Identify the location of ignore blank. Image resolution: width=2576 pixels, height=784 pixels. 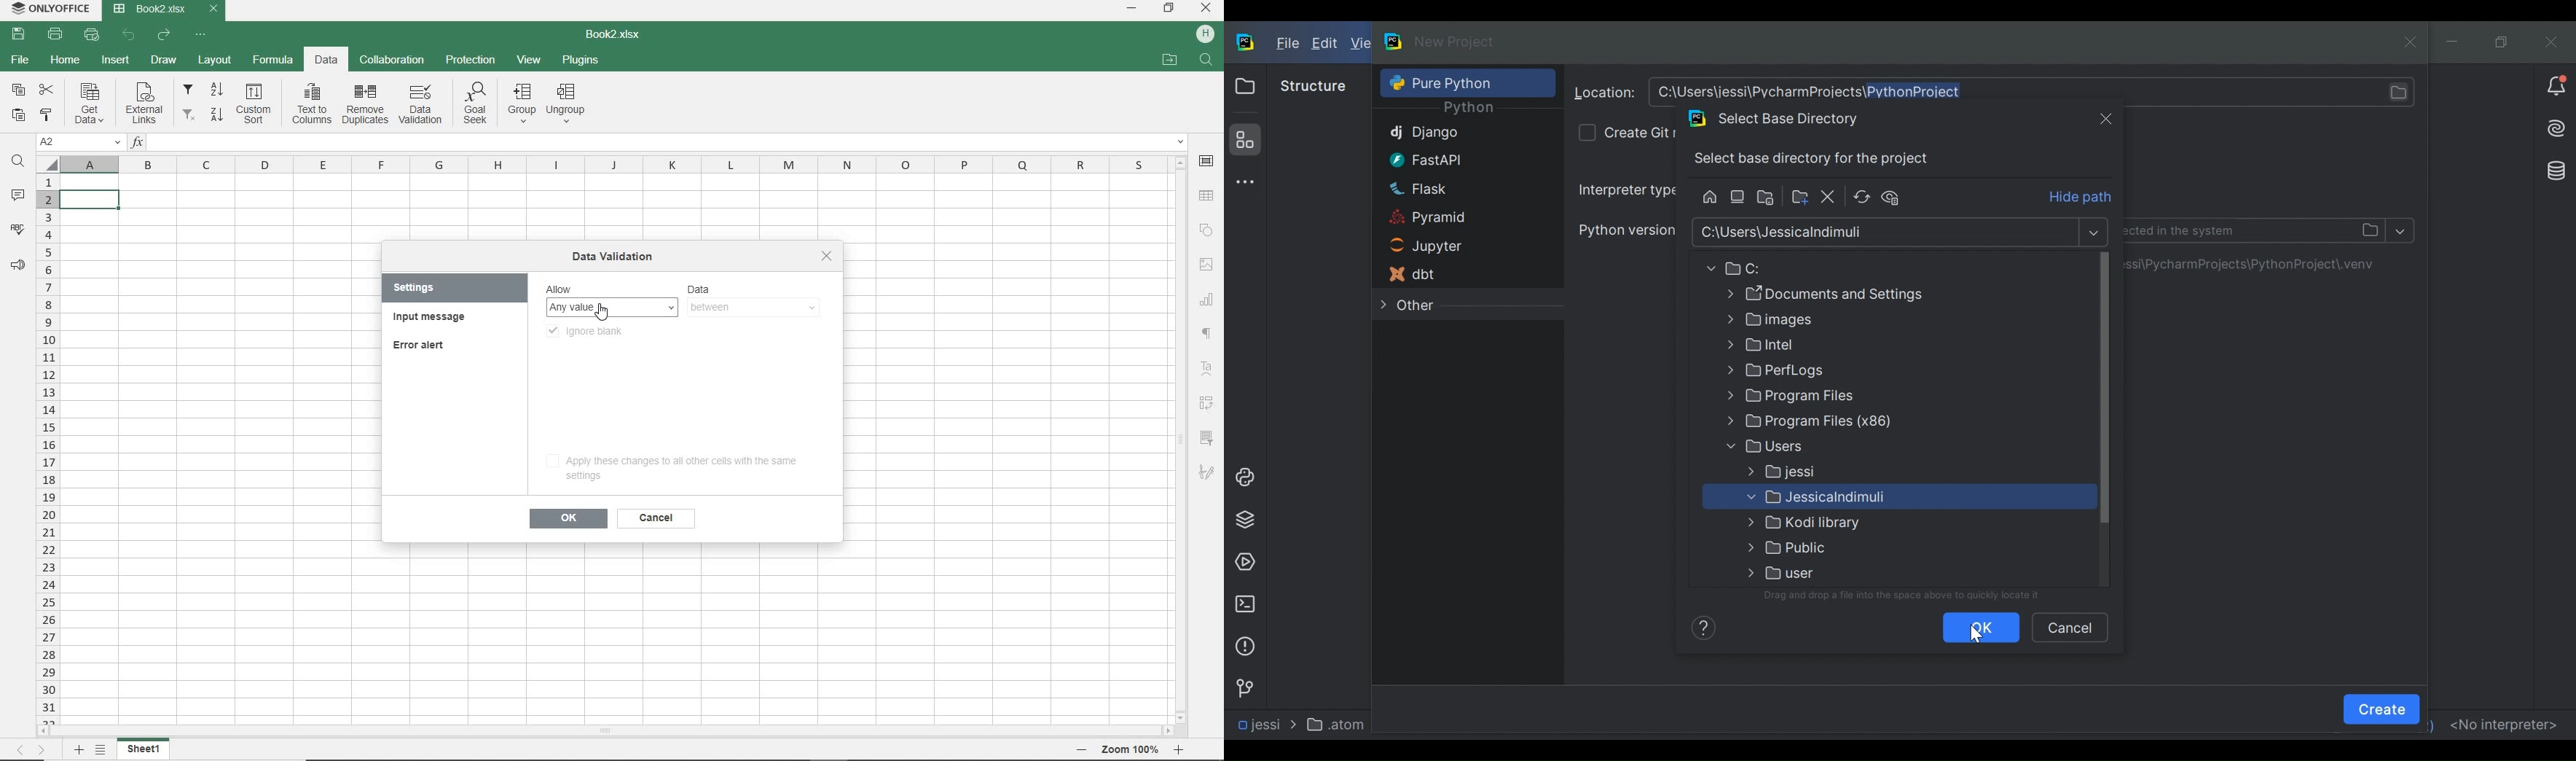
(590, 332).